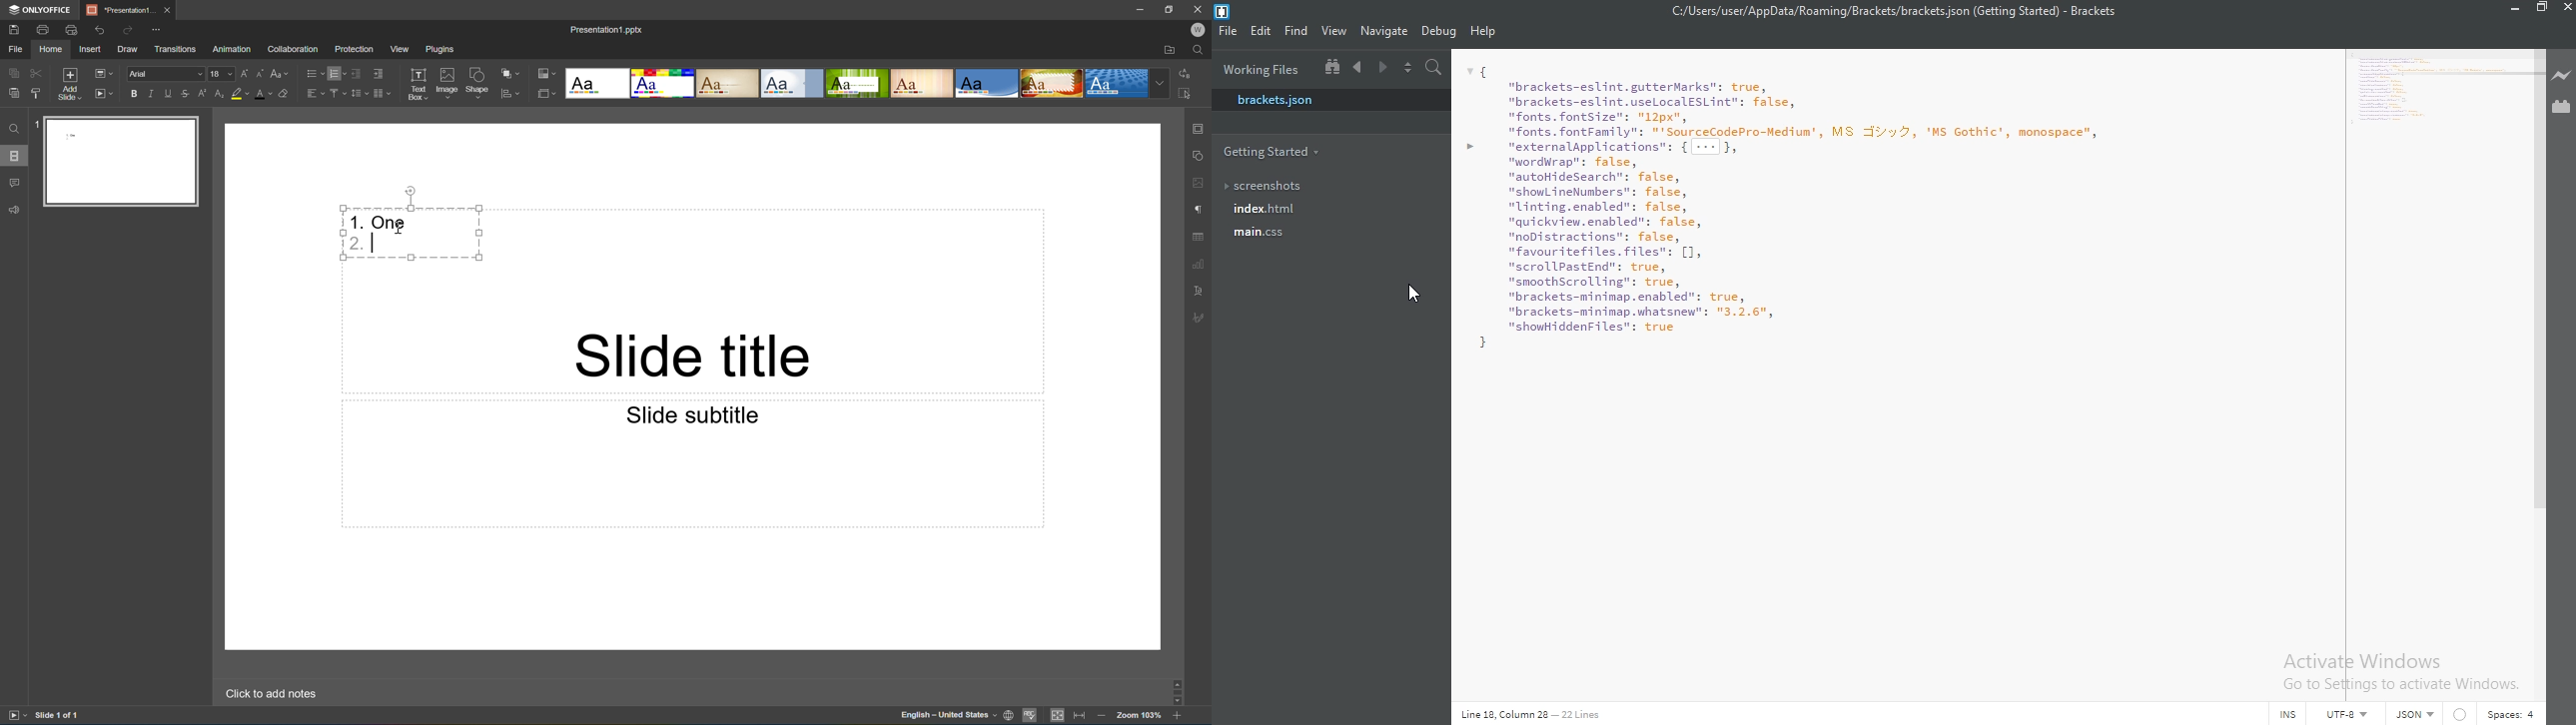 The width and height of the screenshot is (2576, 728). Describe the element at coordinates (1272, 153) in the screenshot. I see `getting started` at that location.